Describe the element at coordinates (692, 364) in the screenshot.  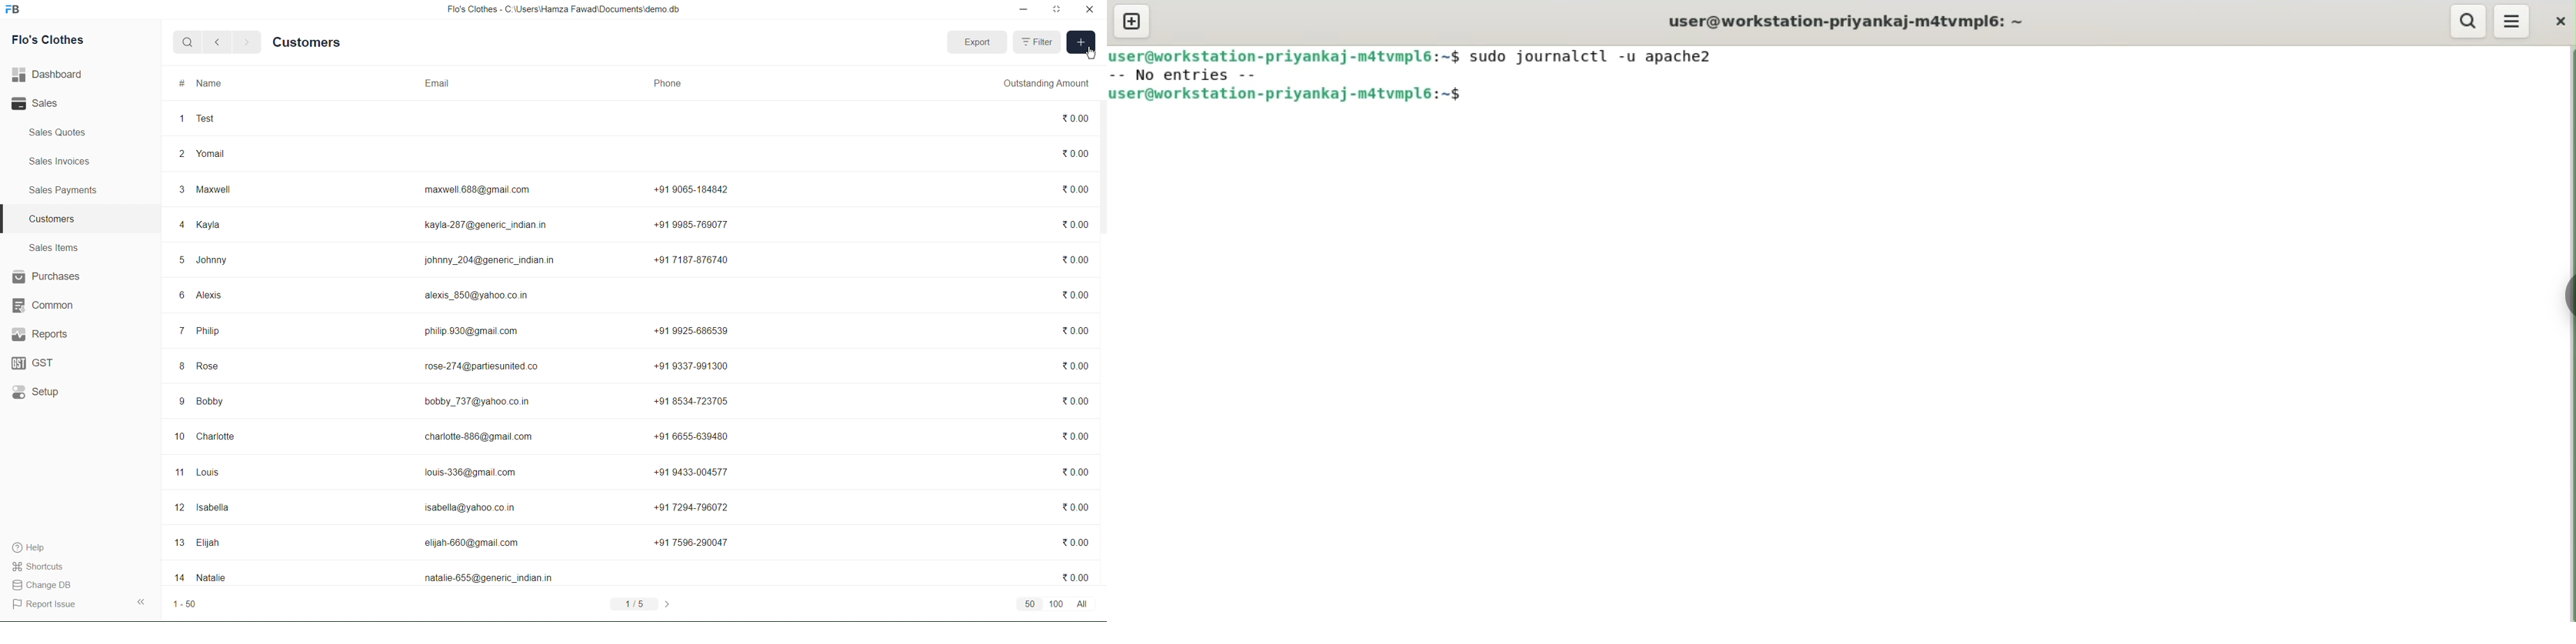
I see `+91 9337-991300` at that location.